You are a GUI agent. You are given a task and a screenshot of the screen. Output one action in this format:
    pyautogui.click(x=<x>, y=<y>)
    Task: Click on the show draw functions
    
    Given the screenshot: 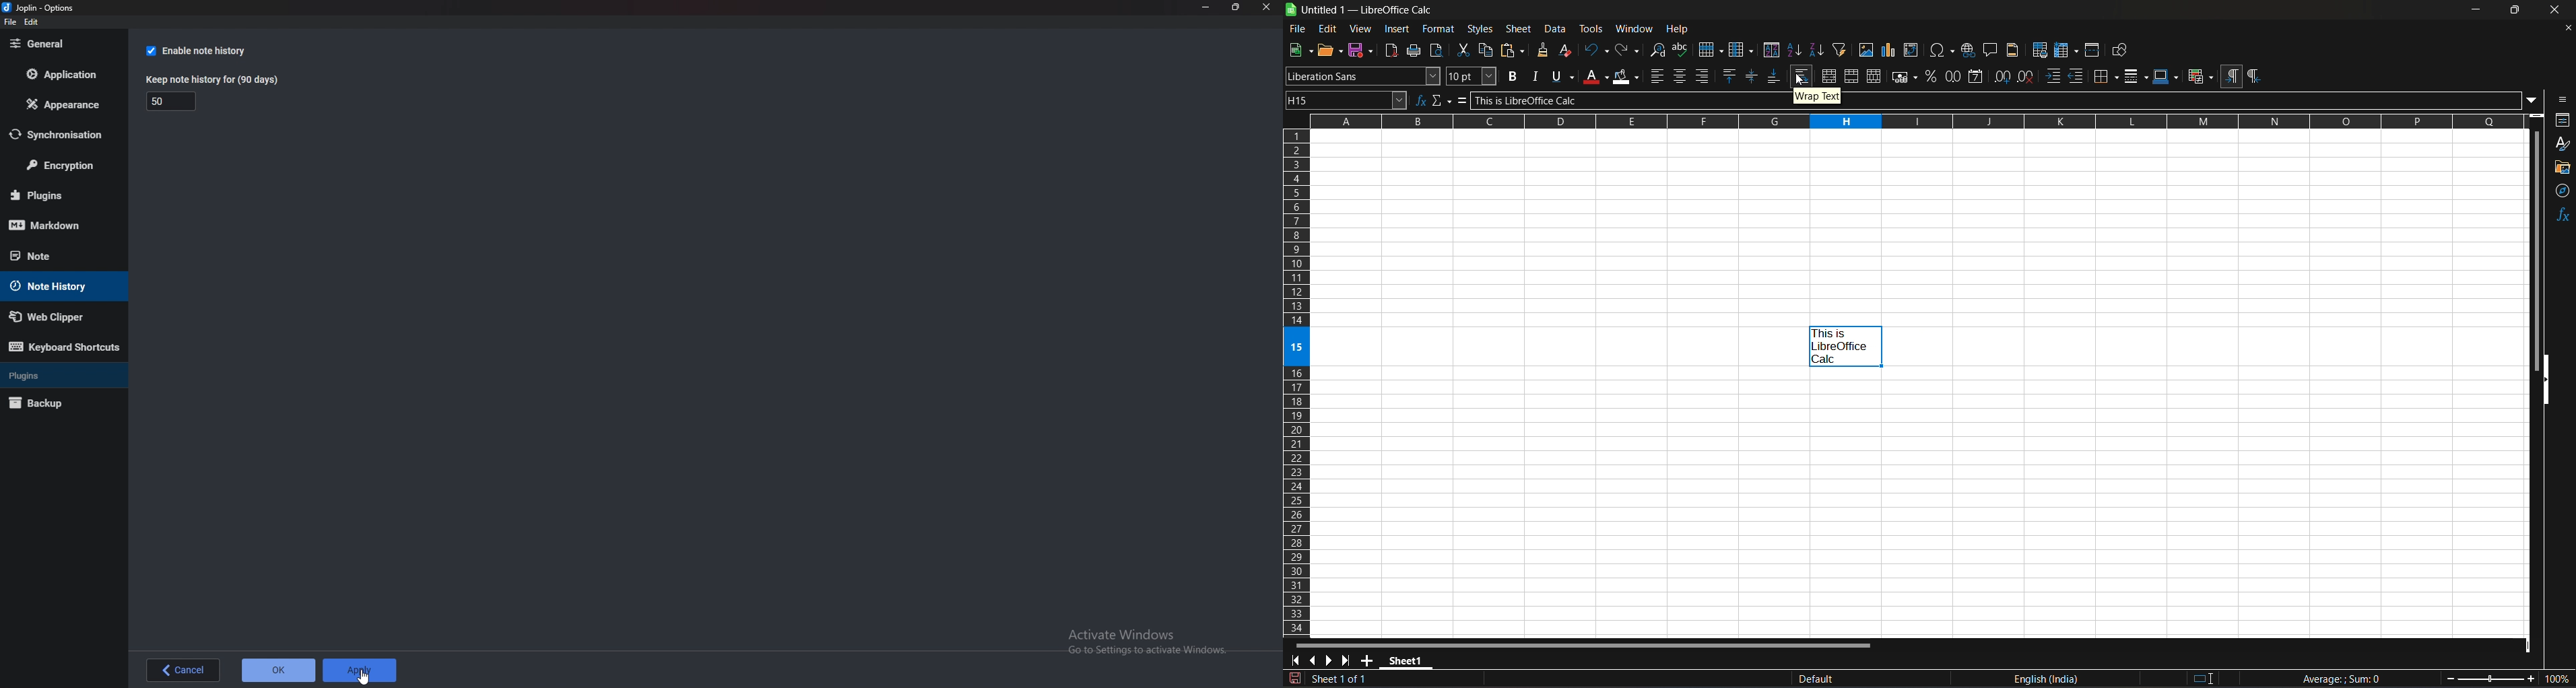 What is the action you would take?
    pyautogui.click(x=2120, y=49)
    